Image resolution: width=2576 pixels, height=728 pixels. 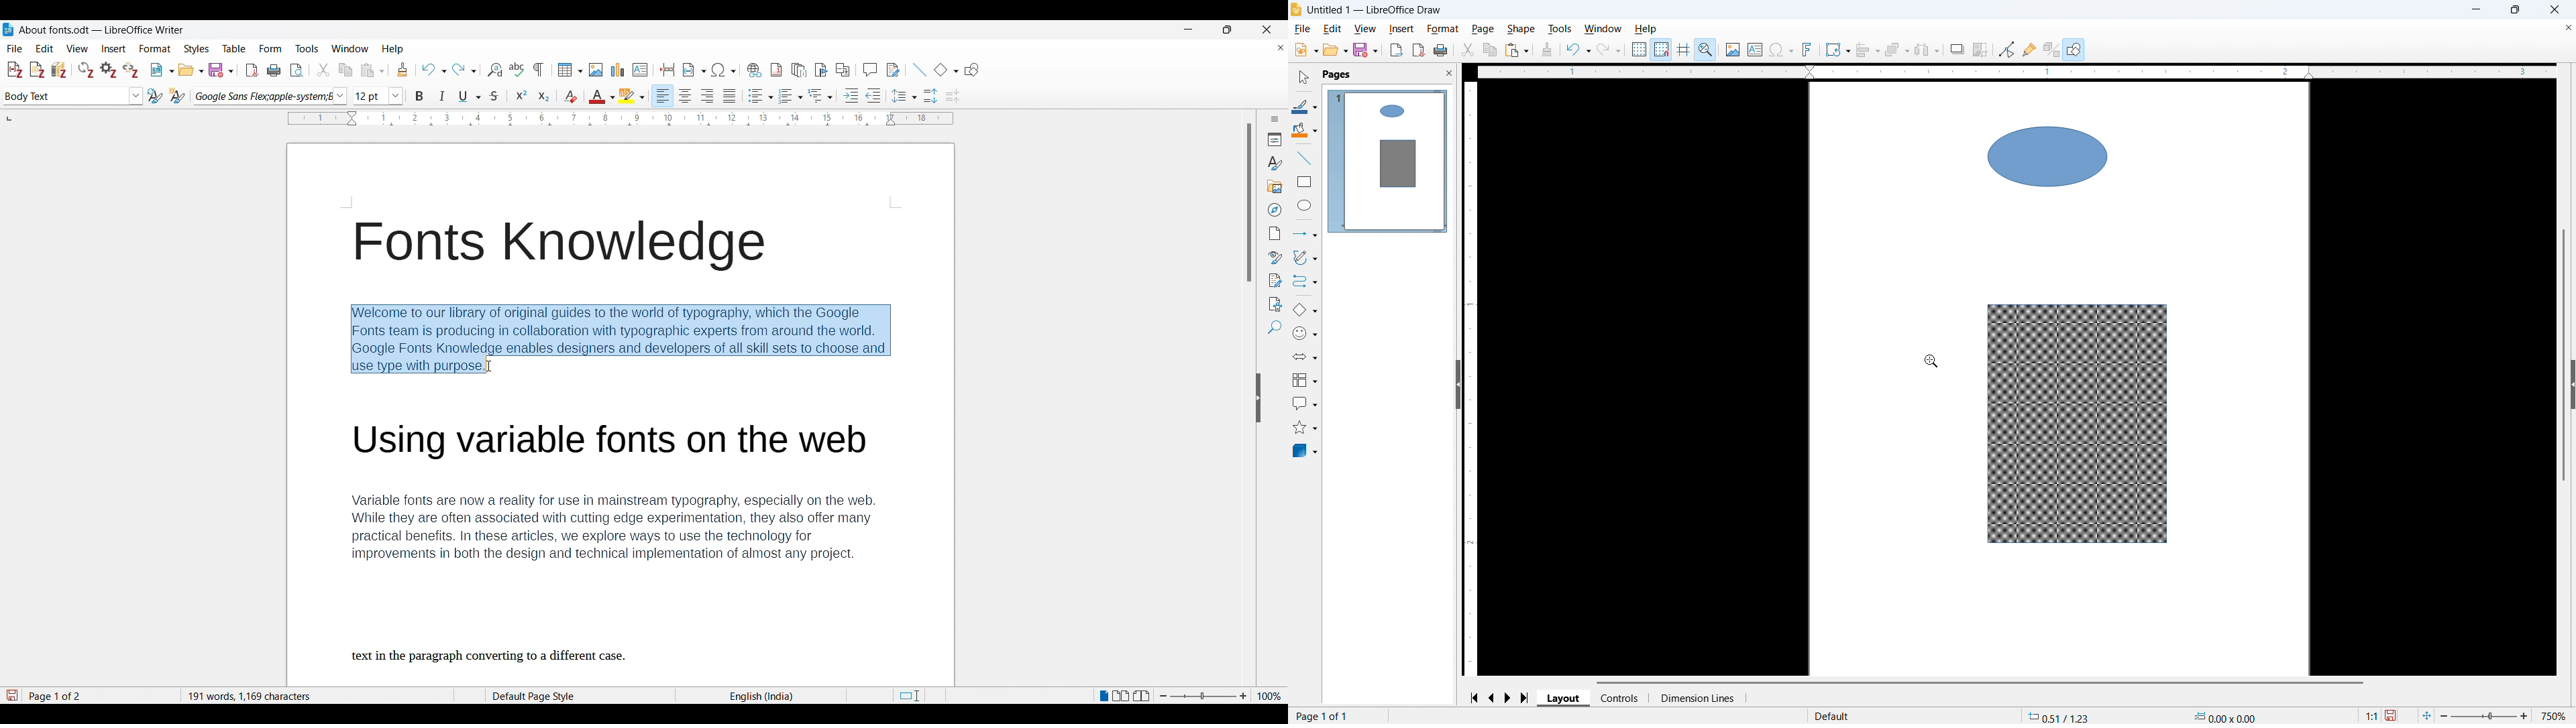 What do you see at coordinates (2475, 10) in the screenshot?
I see `minimise ` at bounding box center [2475, 10].